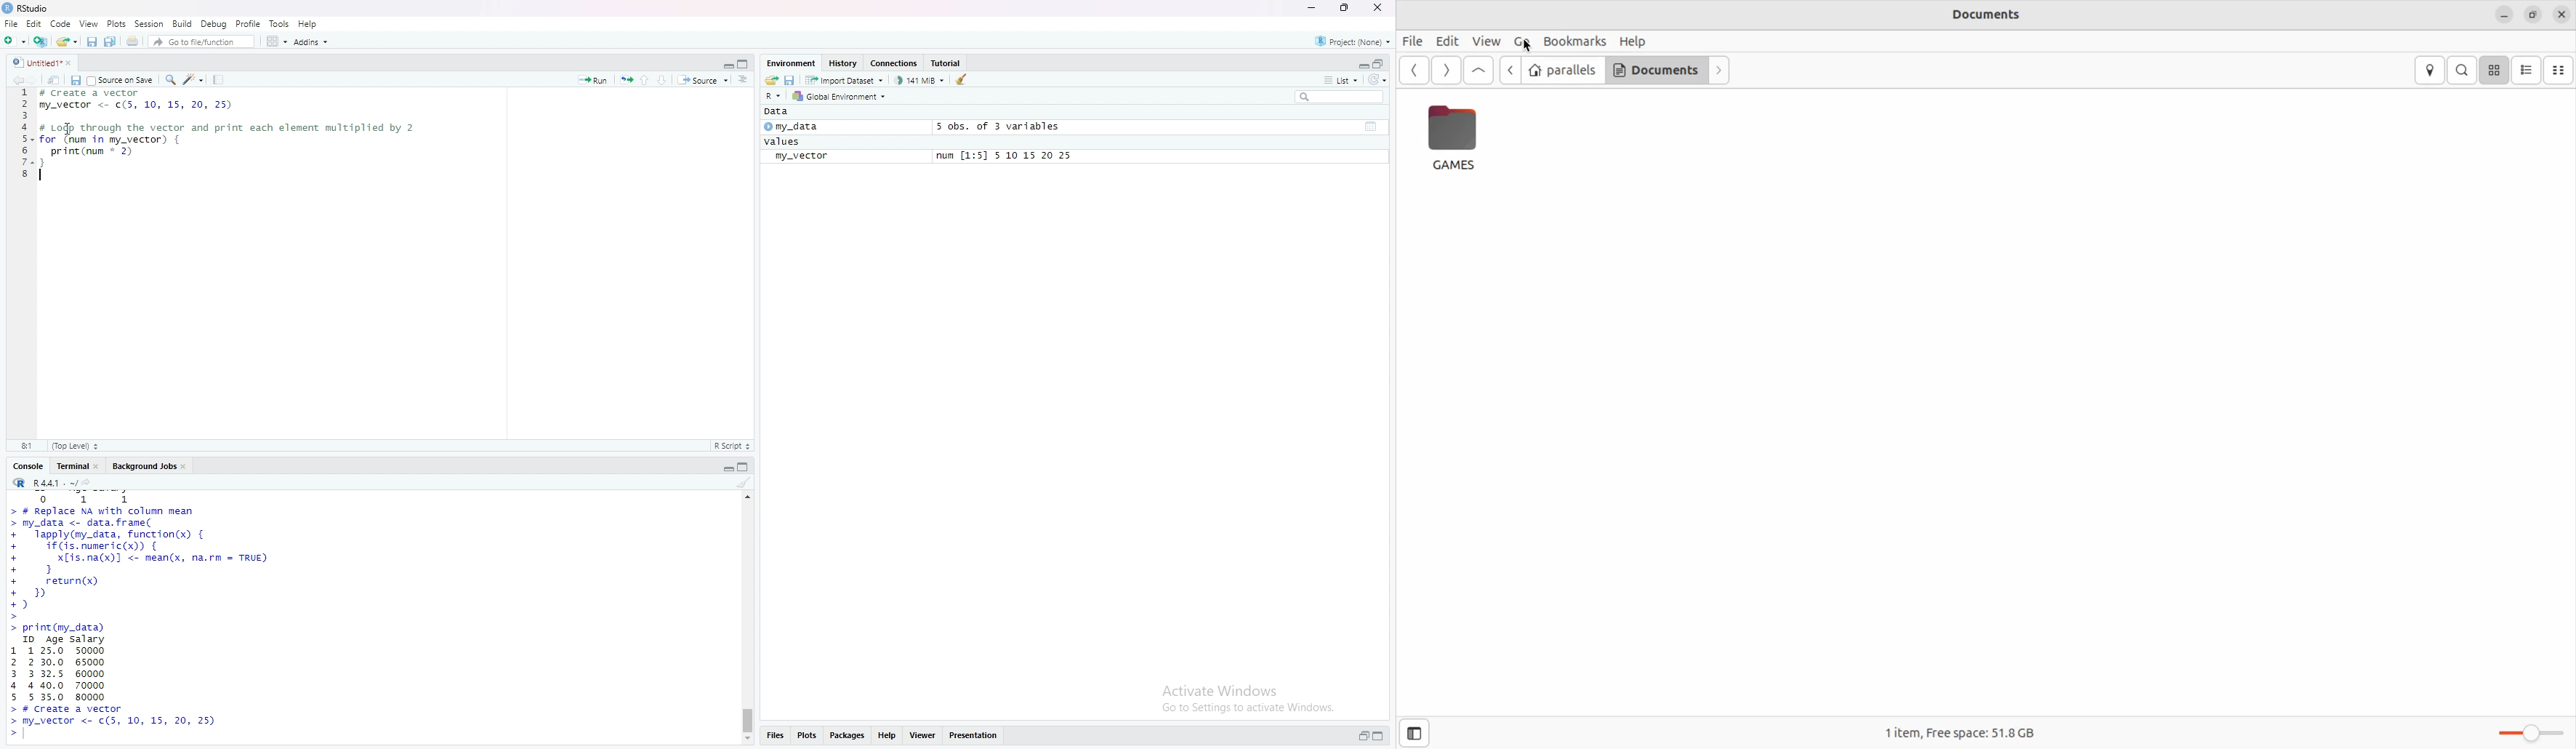 Image resolution: width=2576 pixels, height=756 pixels. I want to click on 5 obs. of 3 variables, so click(998, 127).